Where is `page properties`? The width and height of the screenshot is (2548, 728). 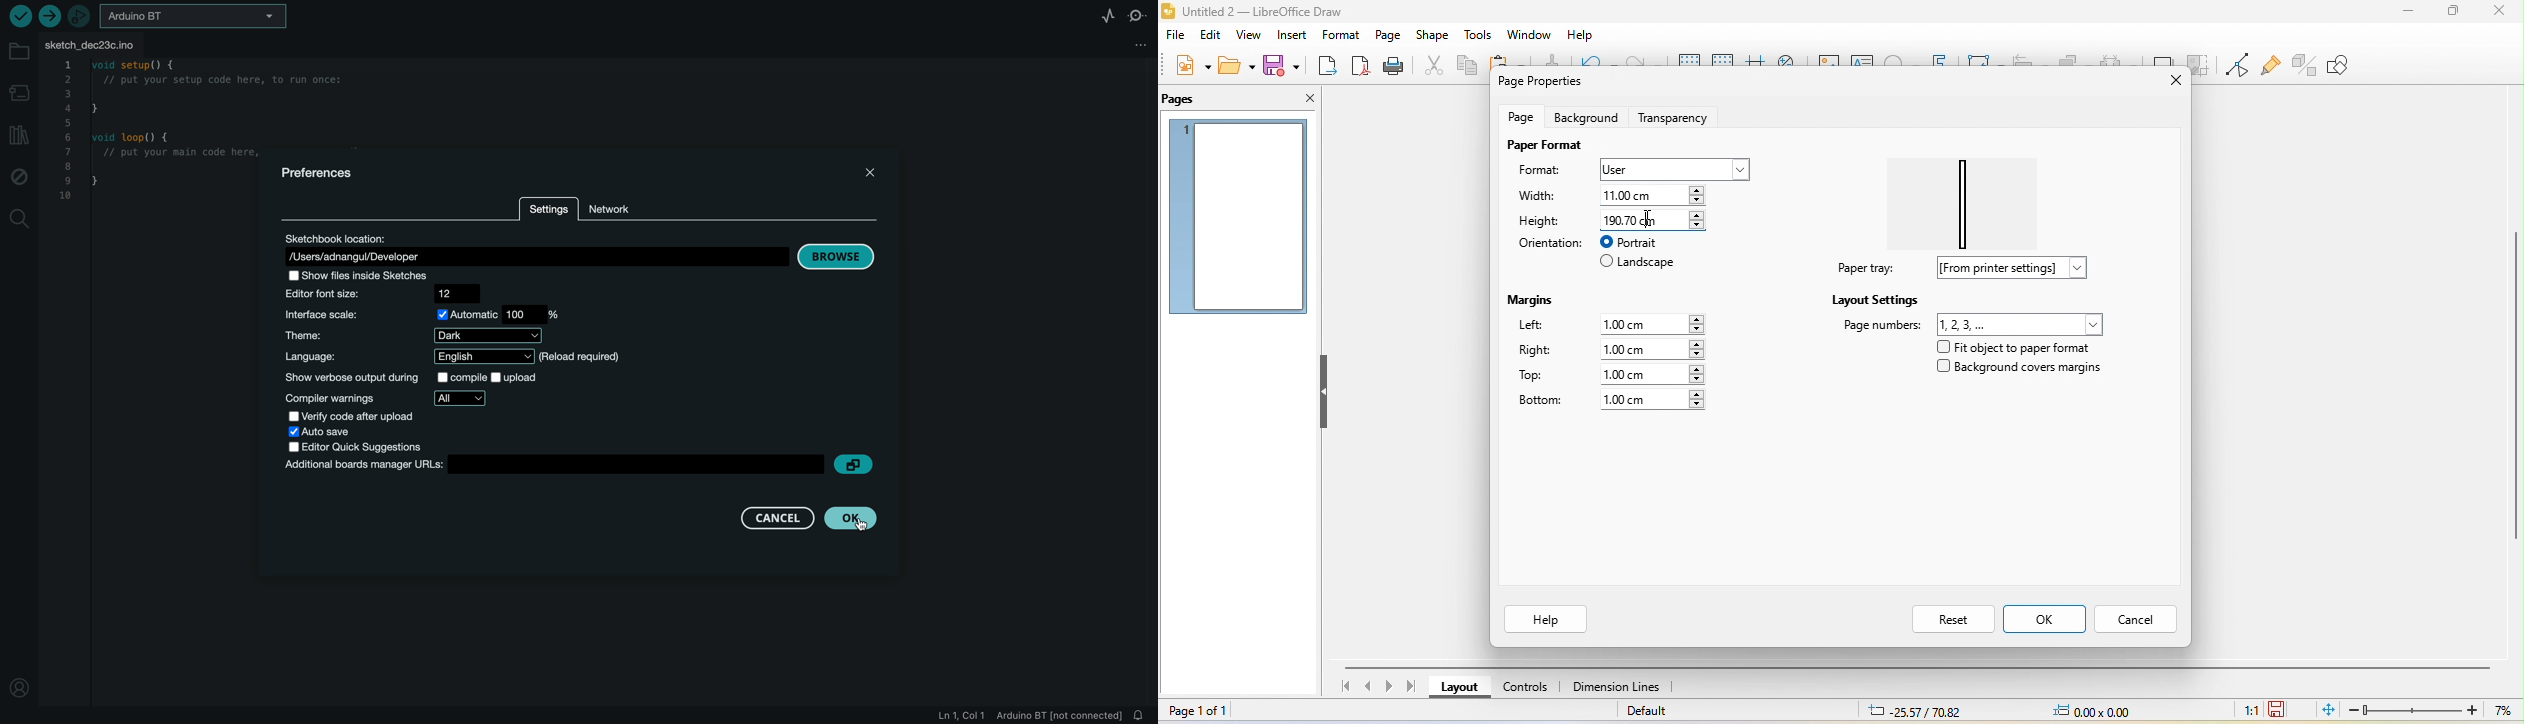
page properties is located at coordinates (1546, 83).